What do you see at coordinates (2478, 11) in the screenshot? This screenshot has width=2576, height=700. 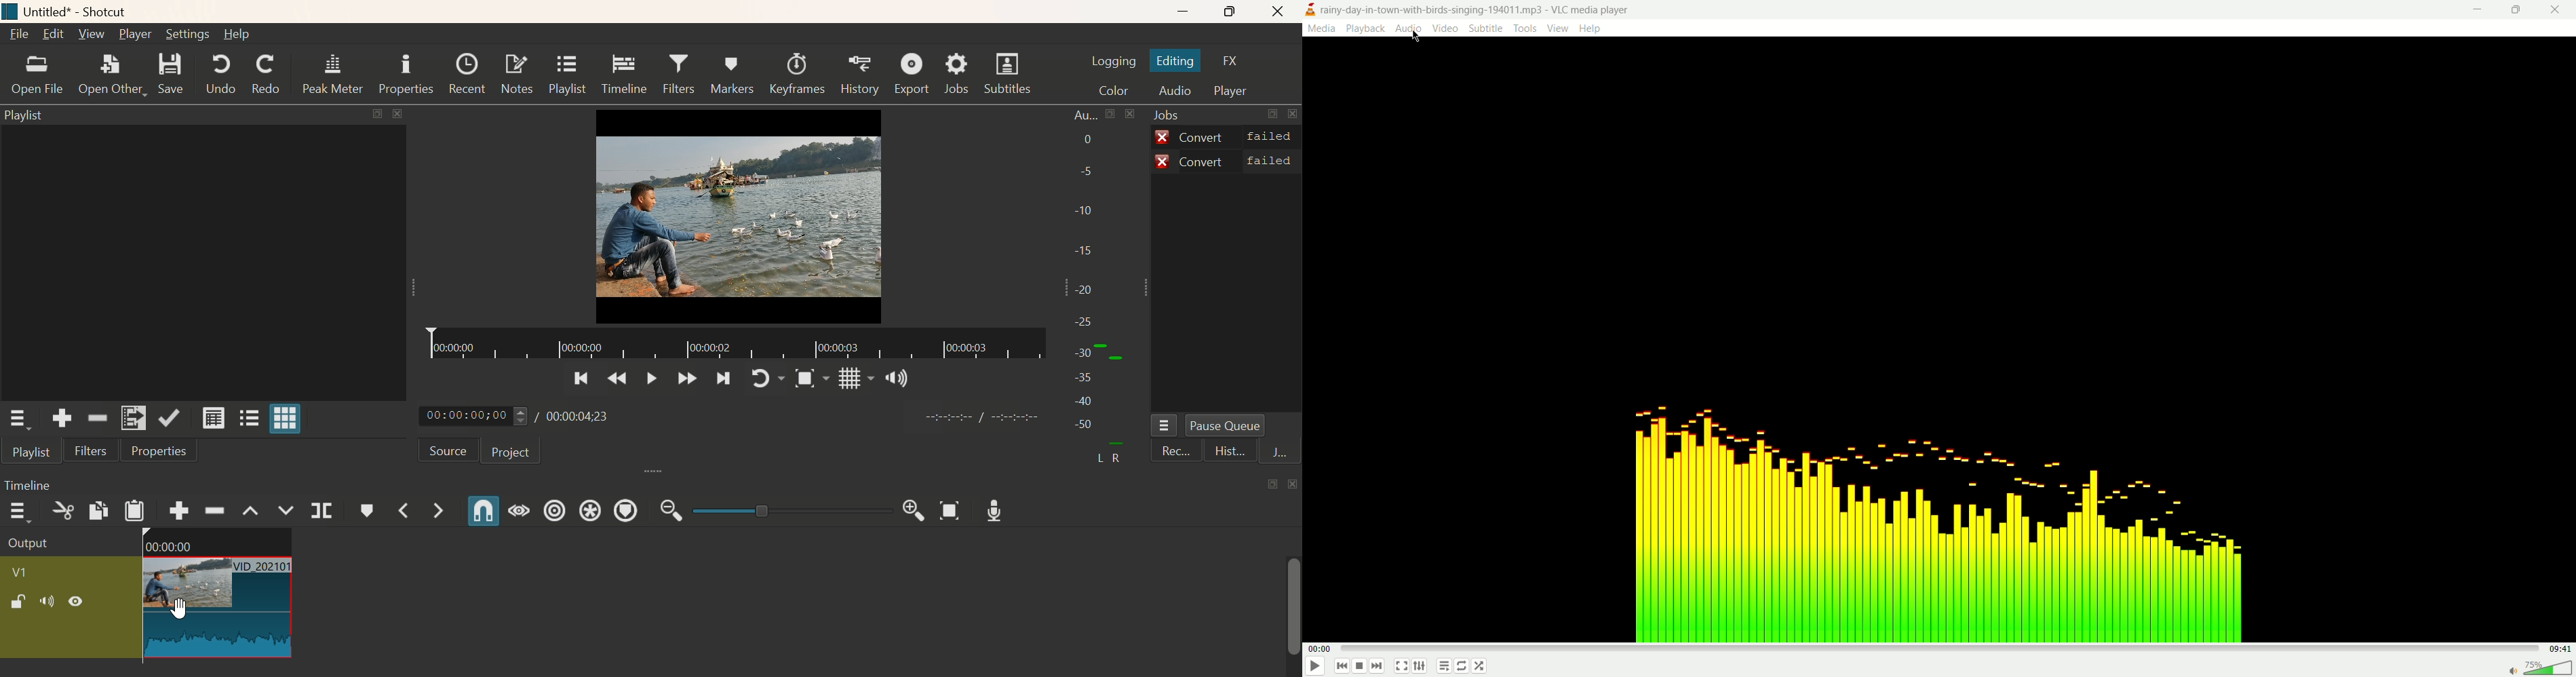 I see `minimize` at bounding box center [2478, 11].